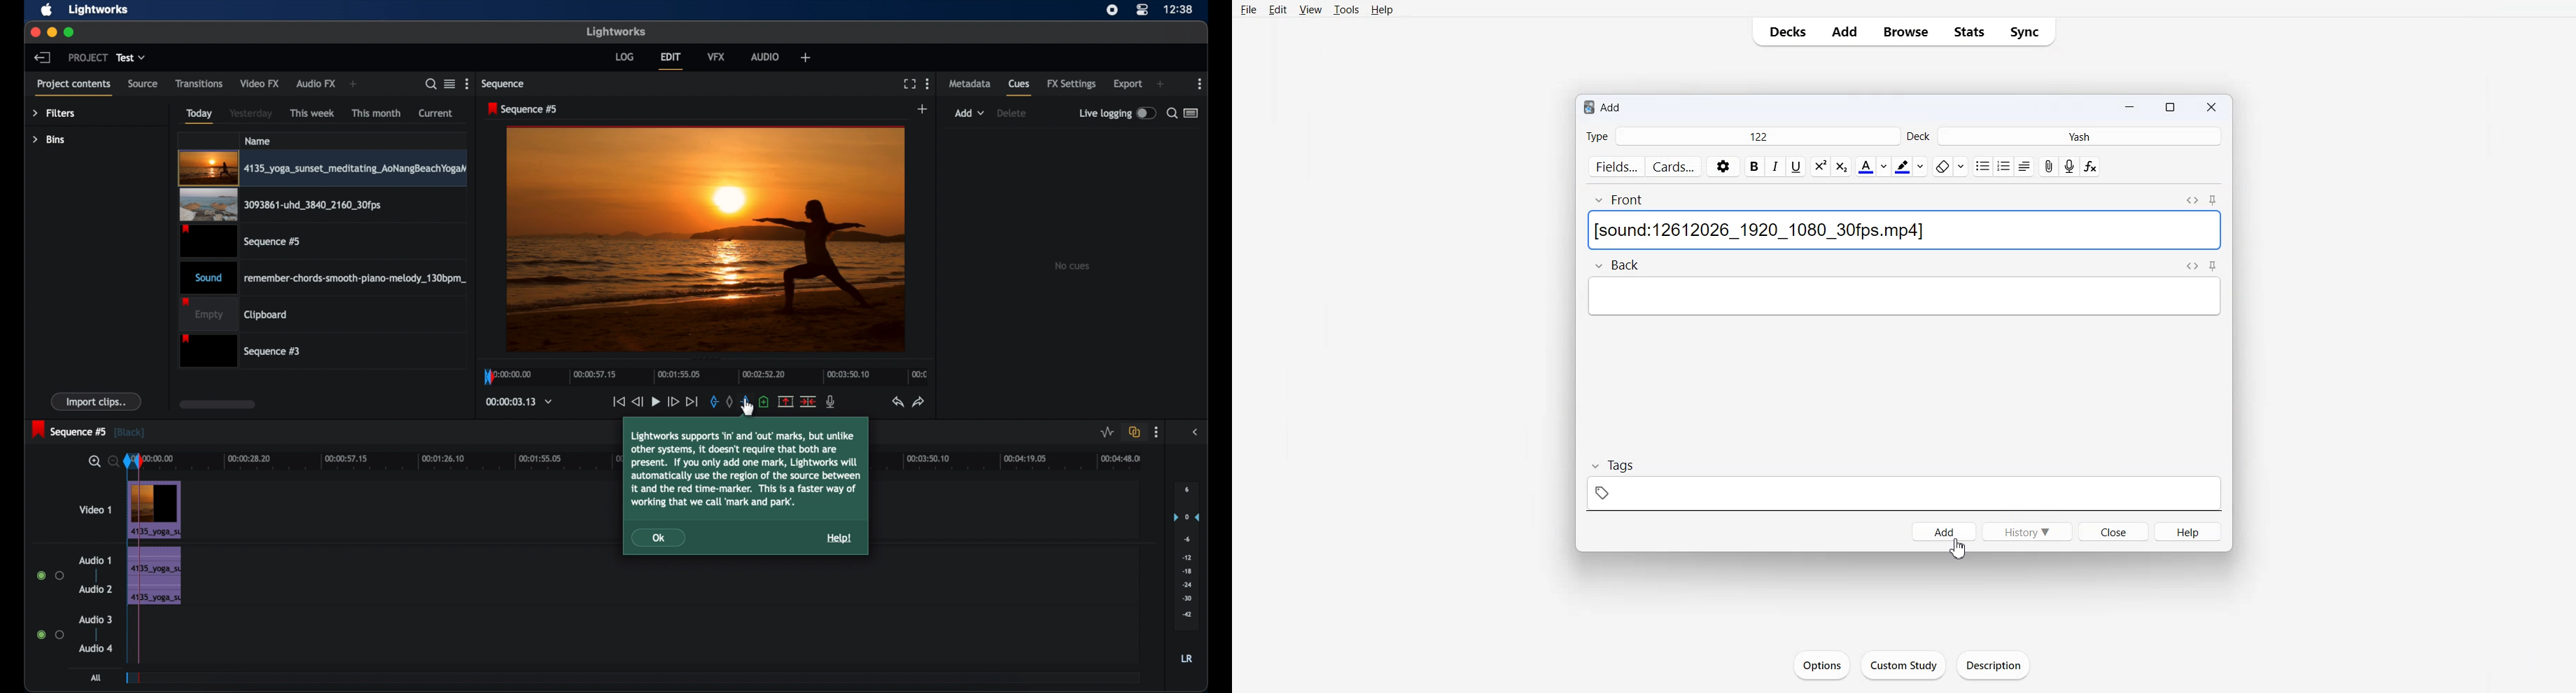 The width and height of the screenshot is (2576, 700). I want to click on Add, so click(1617, 108).